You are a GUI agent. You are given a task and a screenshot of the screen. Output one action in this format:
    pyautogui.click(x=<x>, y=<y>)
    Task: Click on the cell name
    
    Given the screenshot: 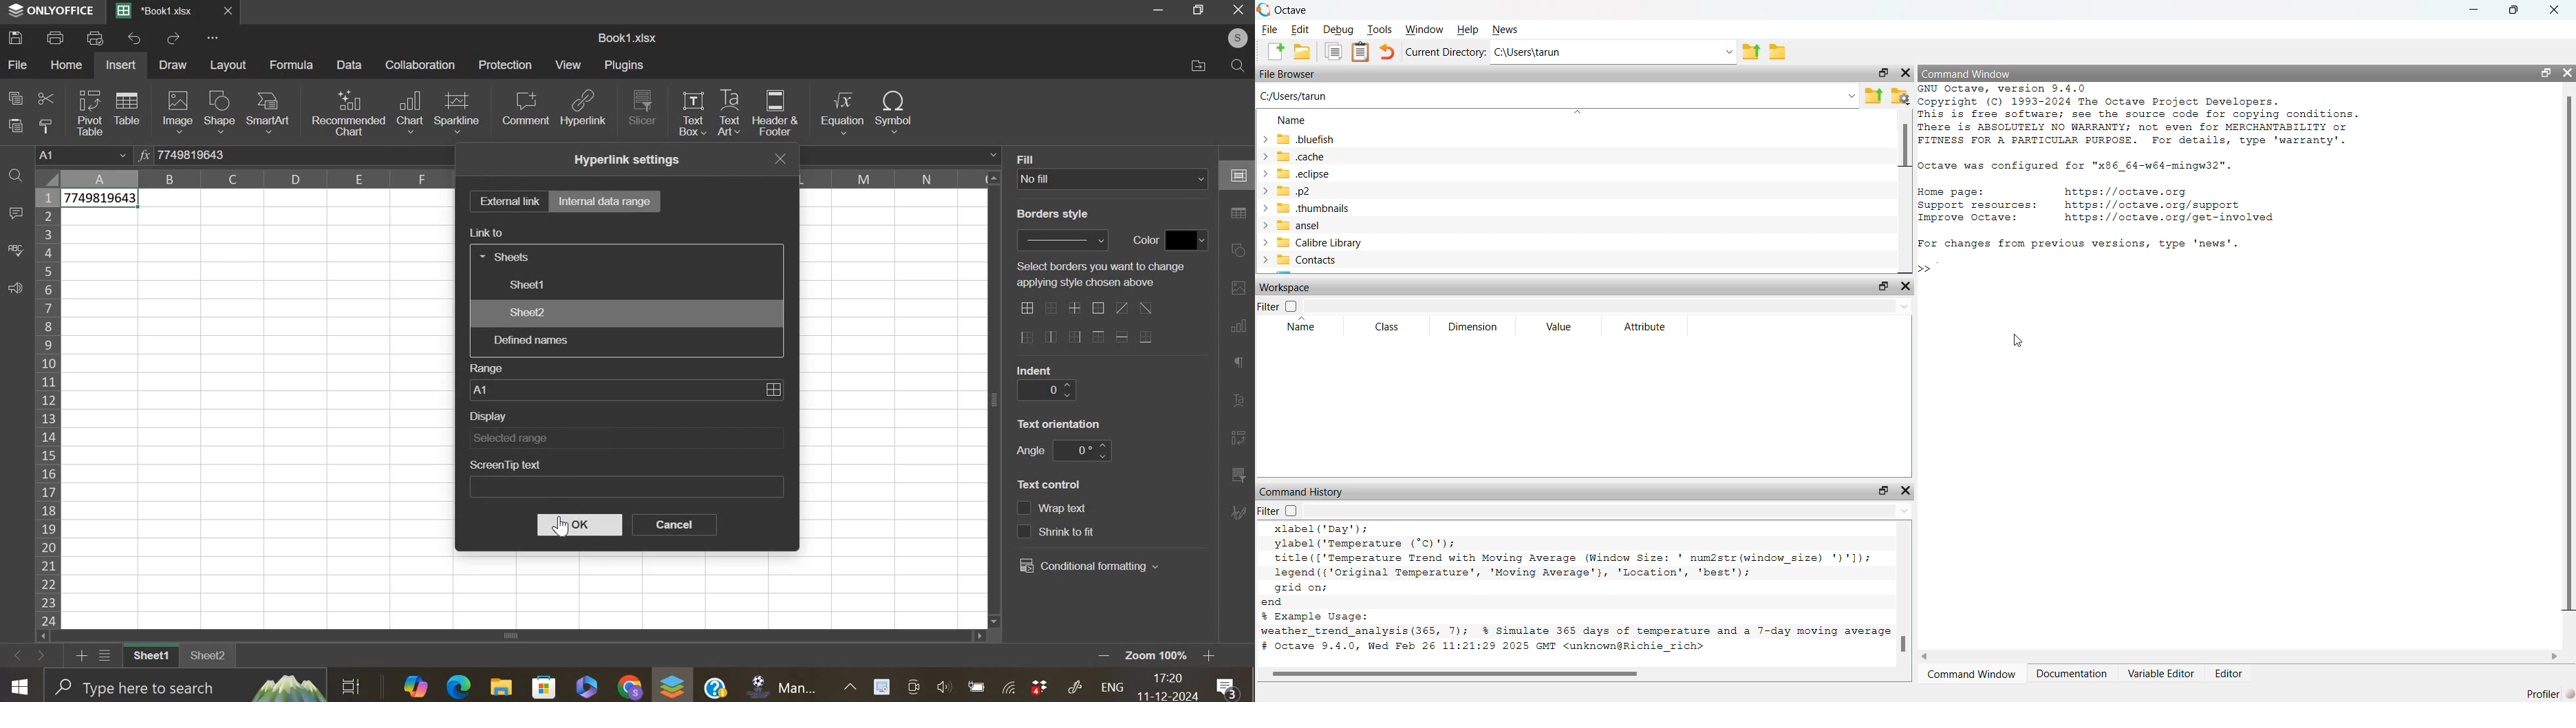 What is the action you would take?
    pyautogui.click(x=85, y=156)
    